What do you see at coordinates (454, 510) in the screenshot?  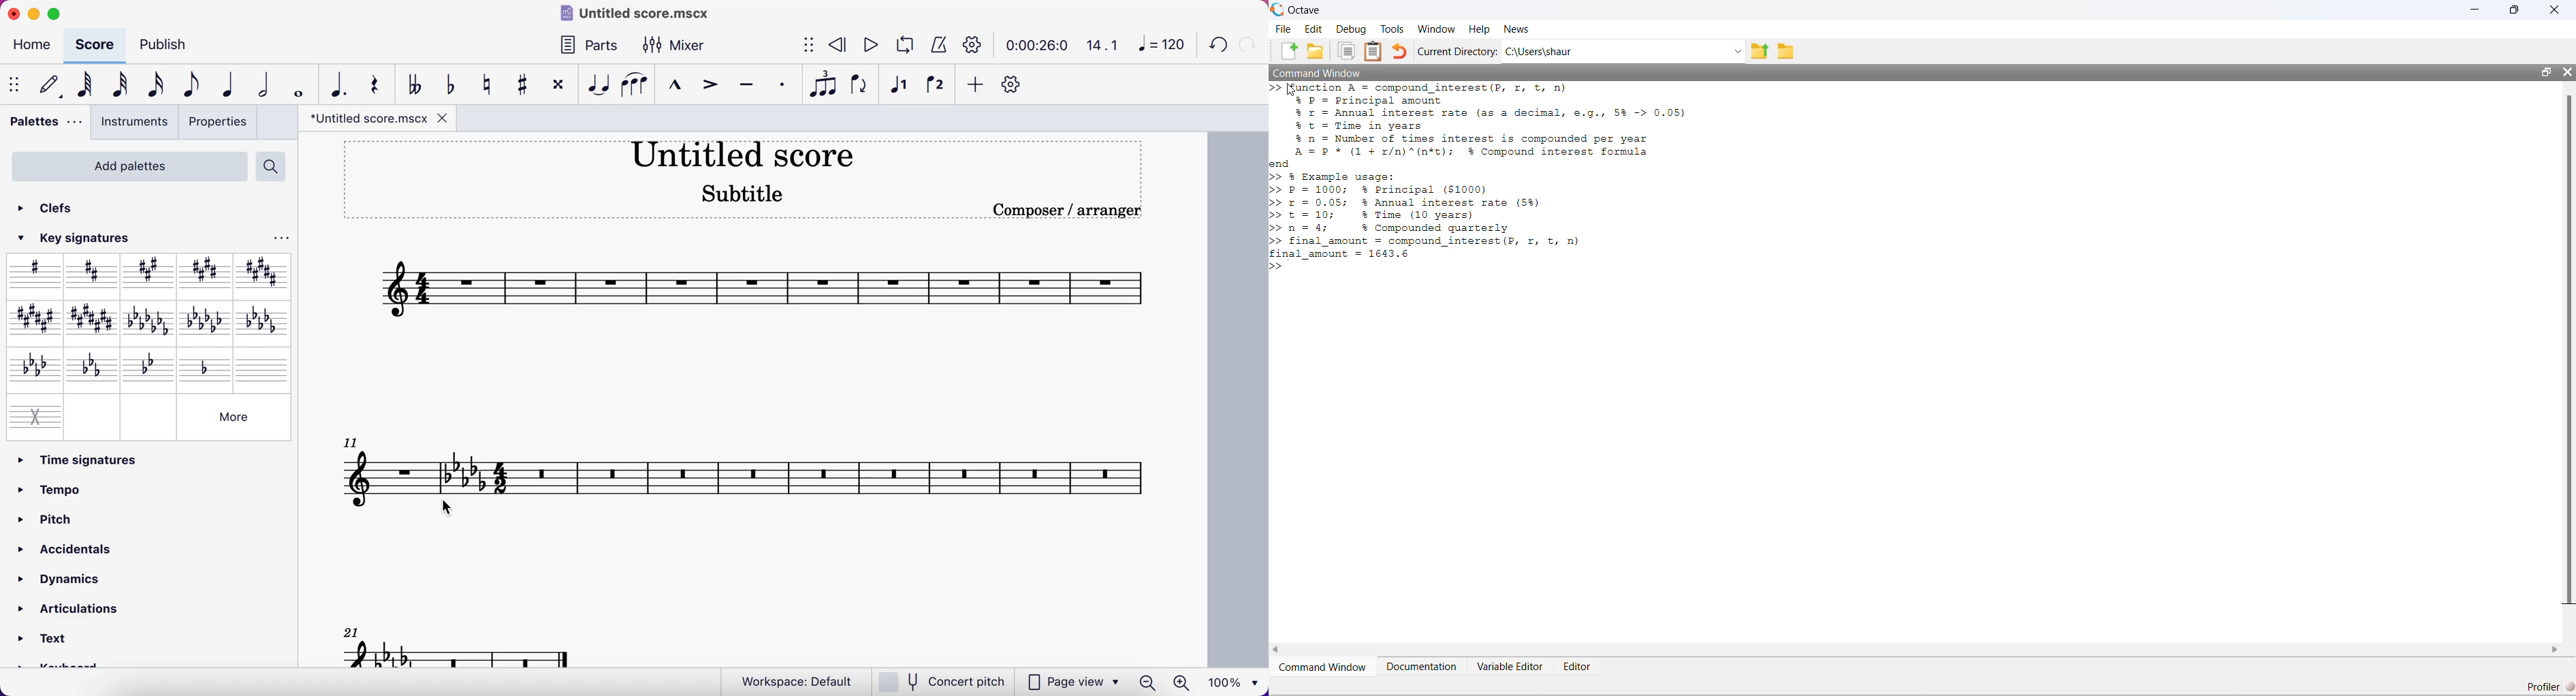 I see `cursor` at bounding box center [454, 510].